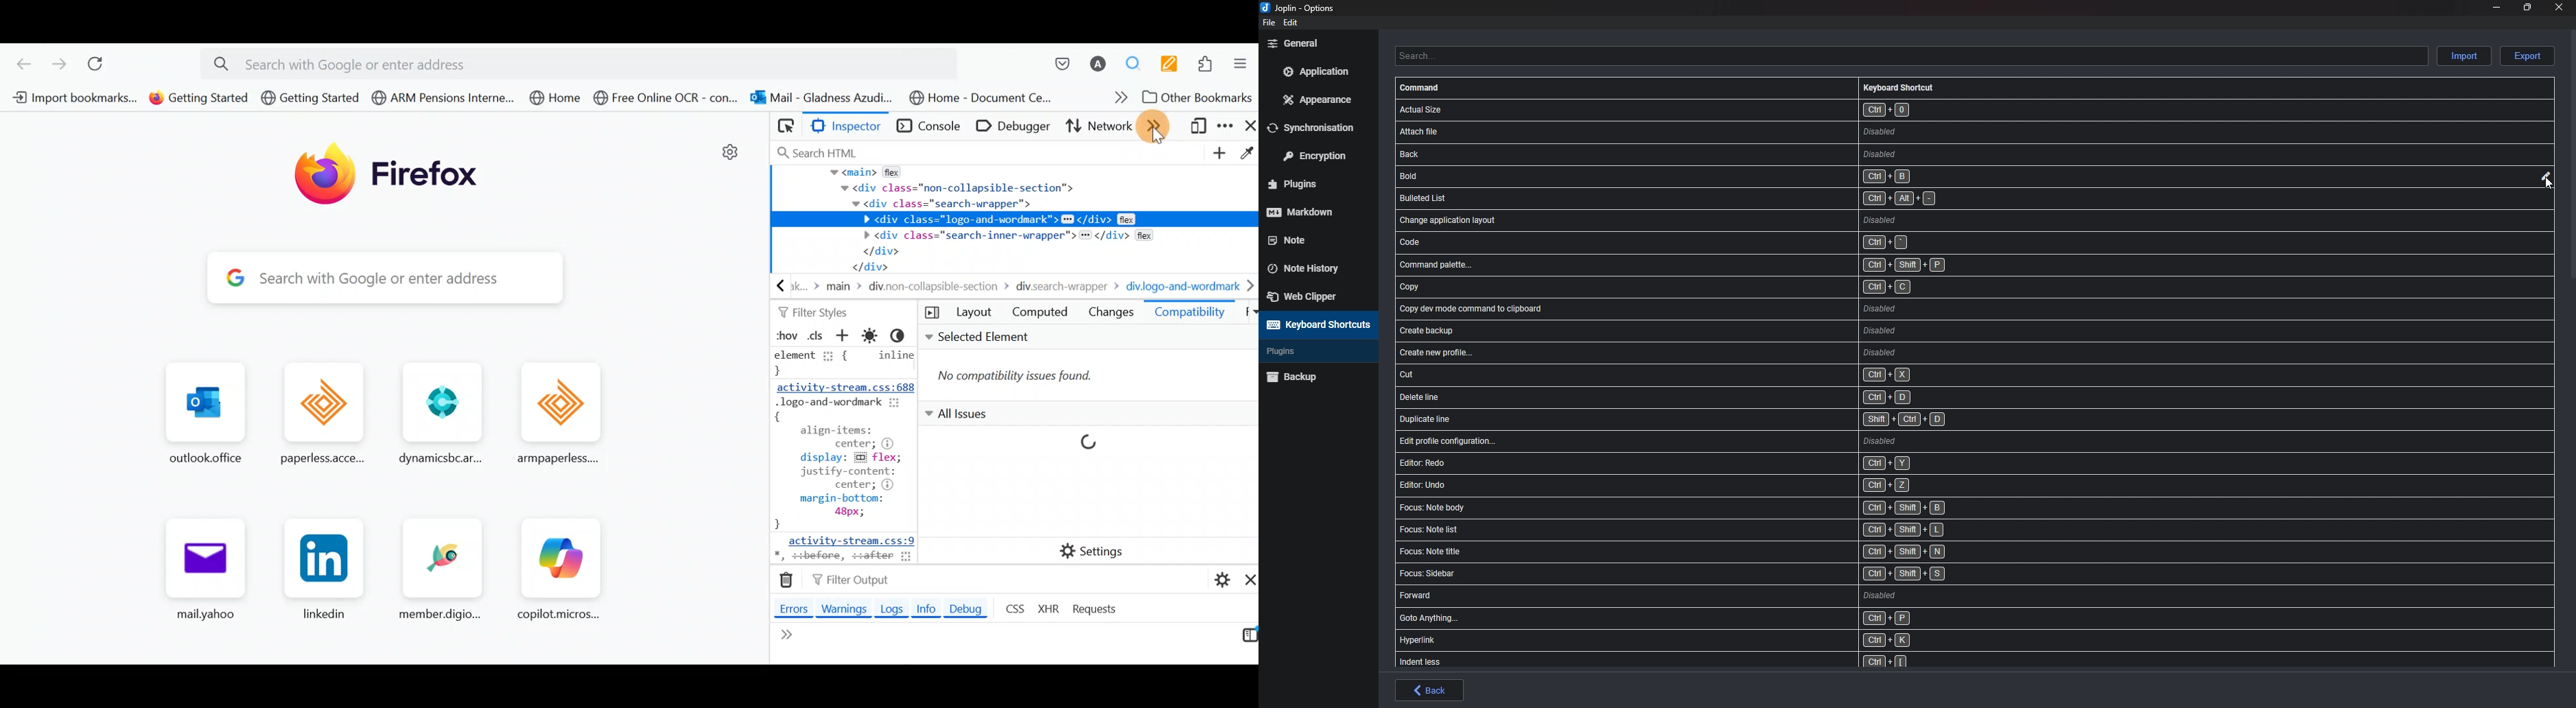 The image size is (2576, 728). I want to click on shortcut, so click(1716, 485).